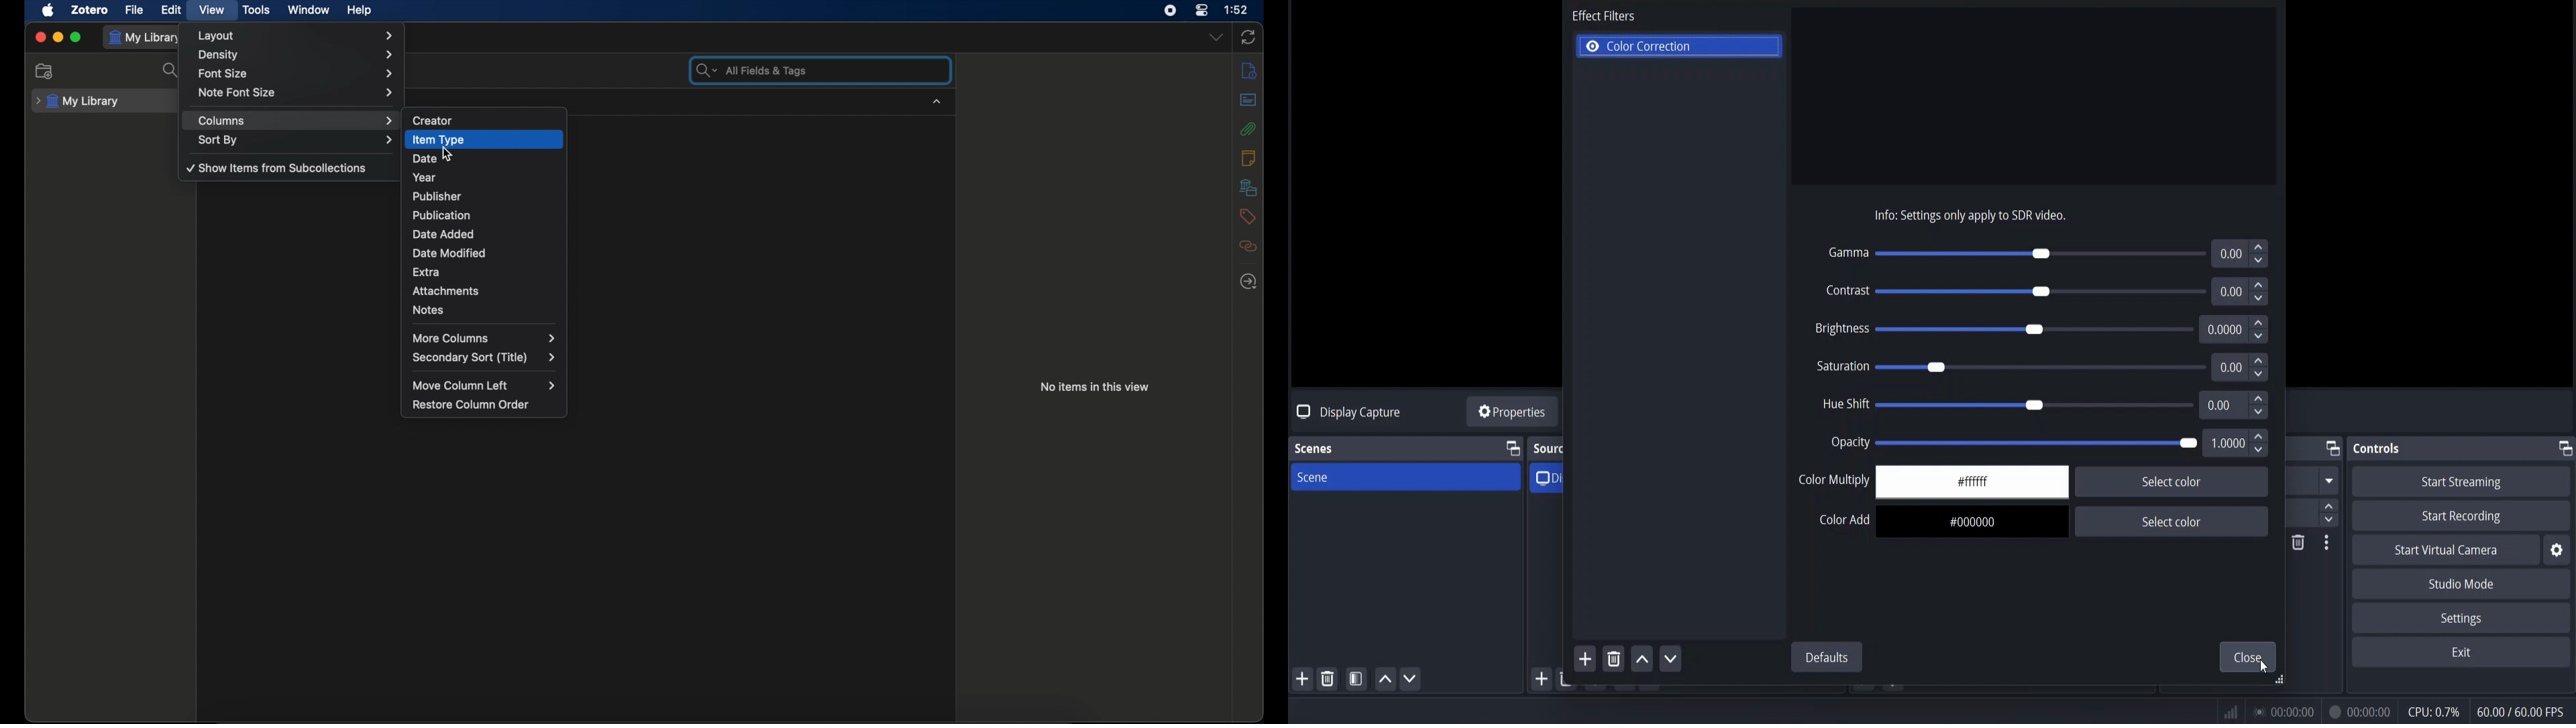  What do you see at coordinates (1346, 411) in the screenshot?
I see `no source selected` at bounding box center [1346, 411].